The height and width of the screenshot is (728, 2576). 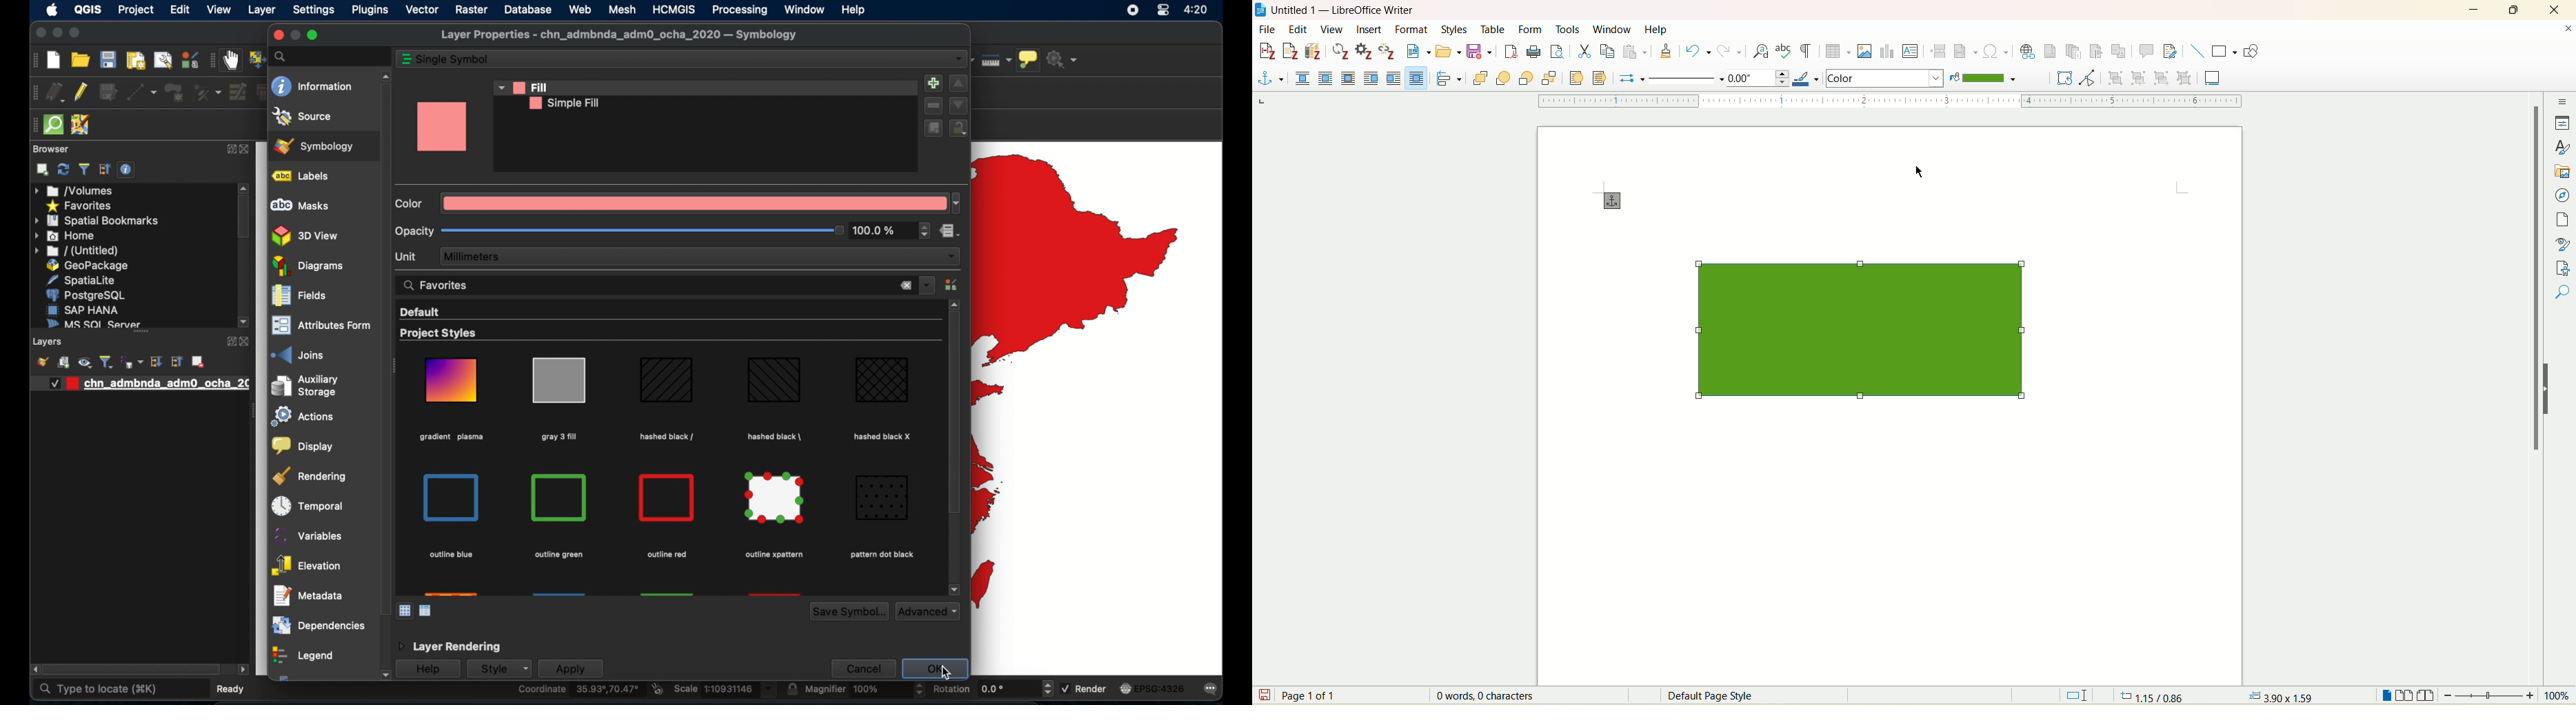 I want to click on copy, so click(x=1605, y=51).